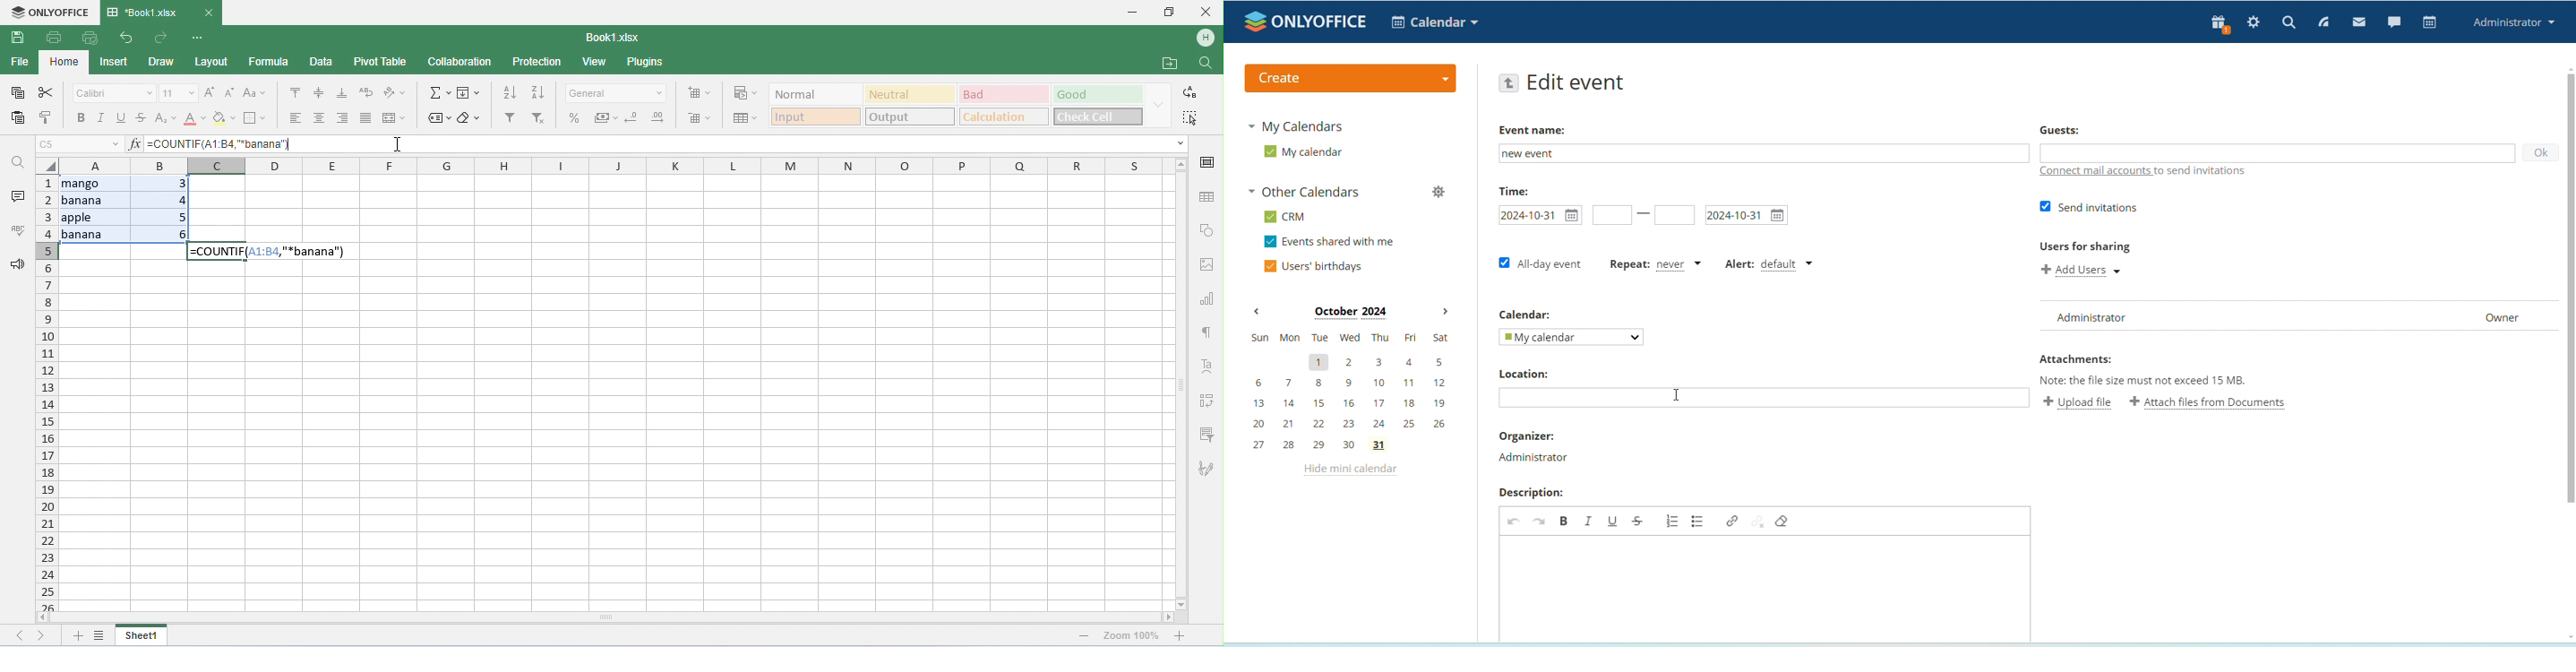  What do you see at coordinates (297, 119) in the screenshot?
I see `align left` at bounding box center [297, 119].